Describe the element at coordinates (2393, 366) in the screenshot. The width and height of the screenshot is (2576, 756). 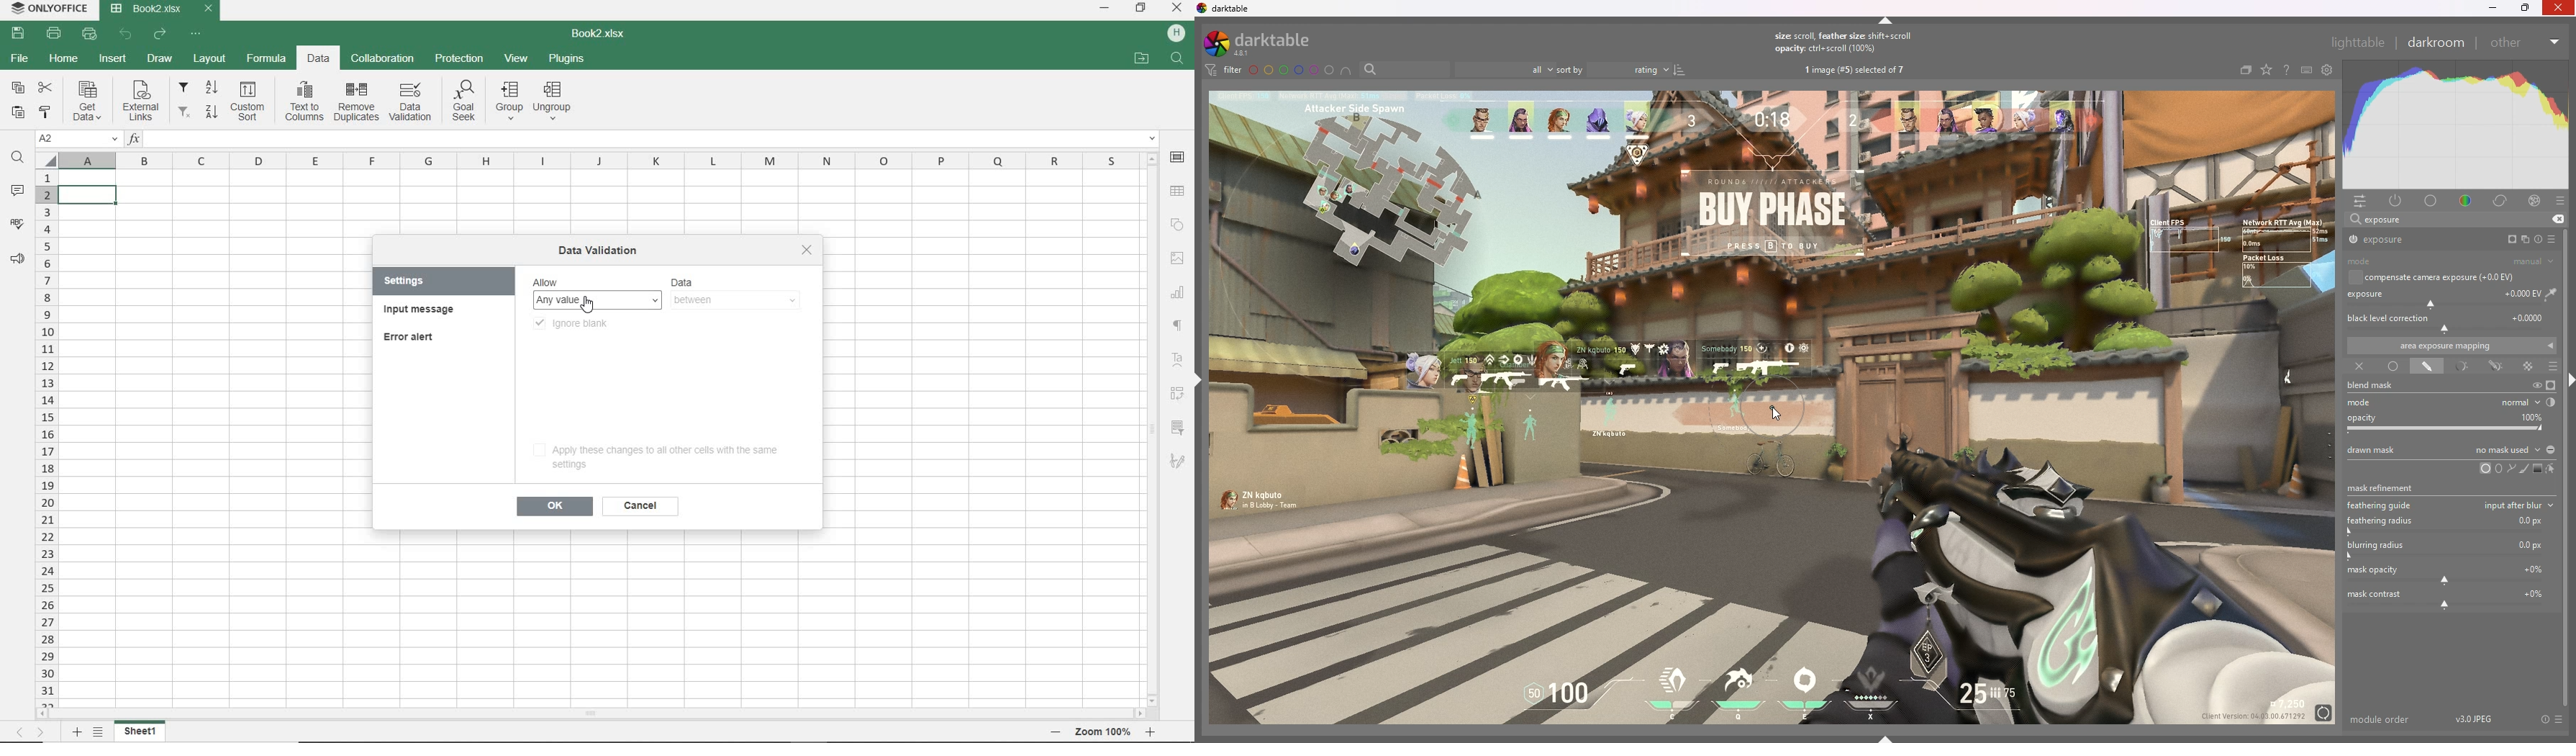
I see `uniformly` at that location.